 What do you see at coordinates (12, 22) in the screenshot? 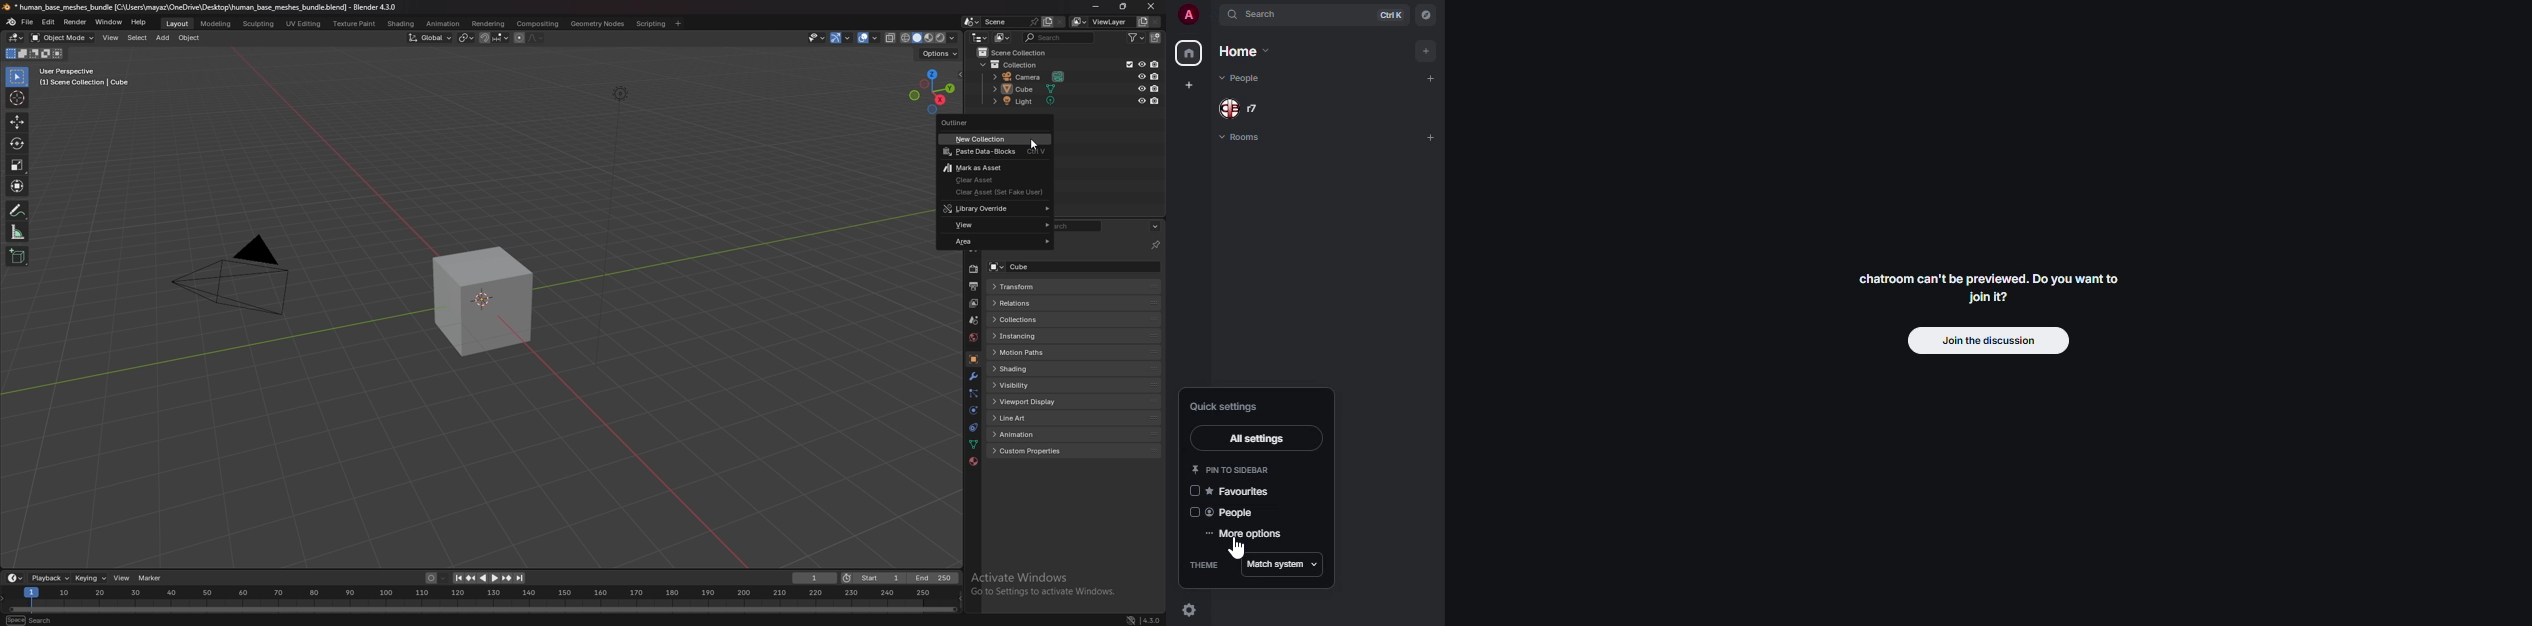
I see `blender` at bounding box center [12, 22].